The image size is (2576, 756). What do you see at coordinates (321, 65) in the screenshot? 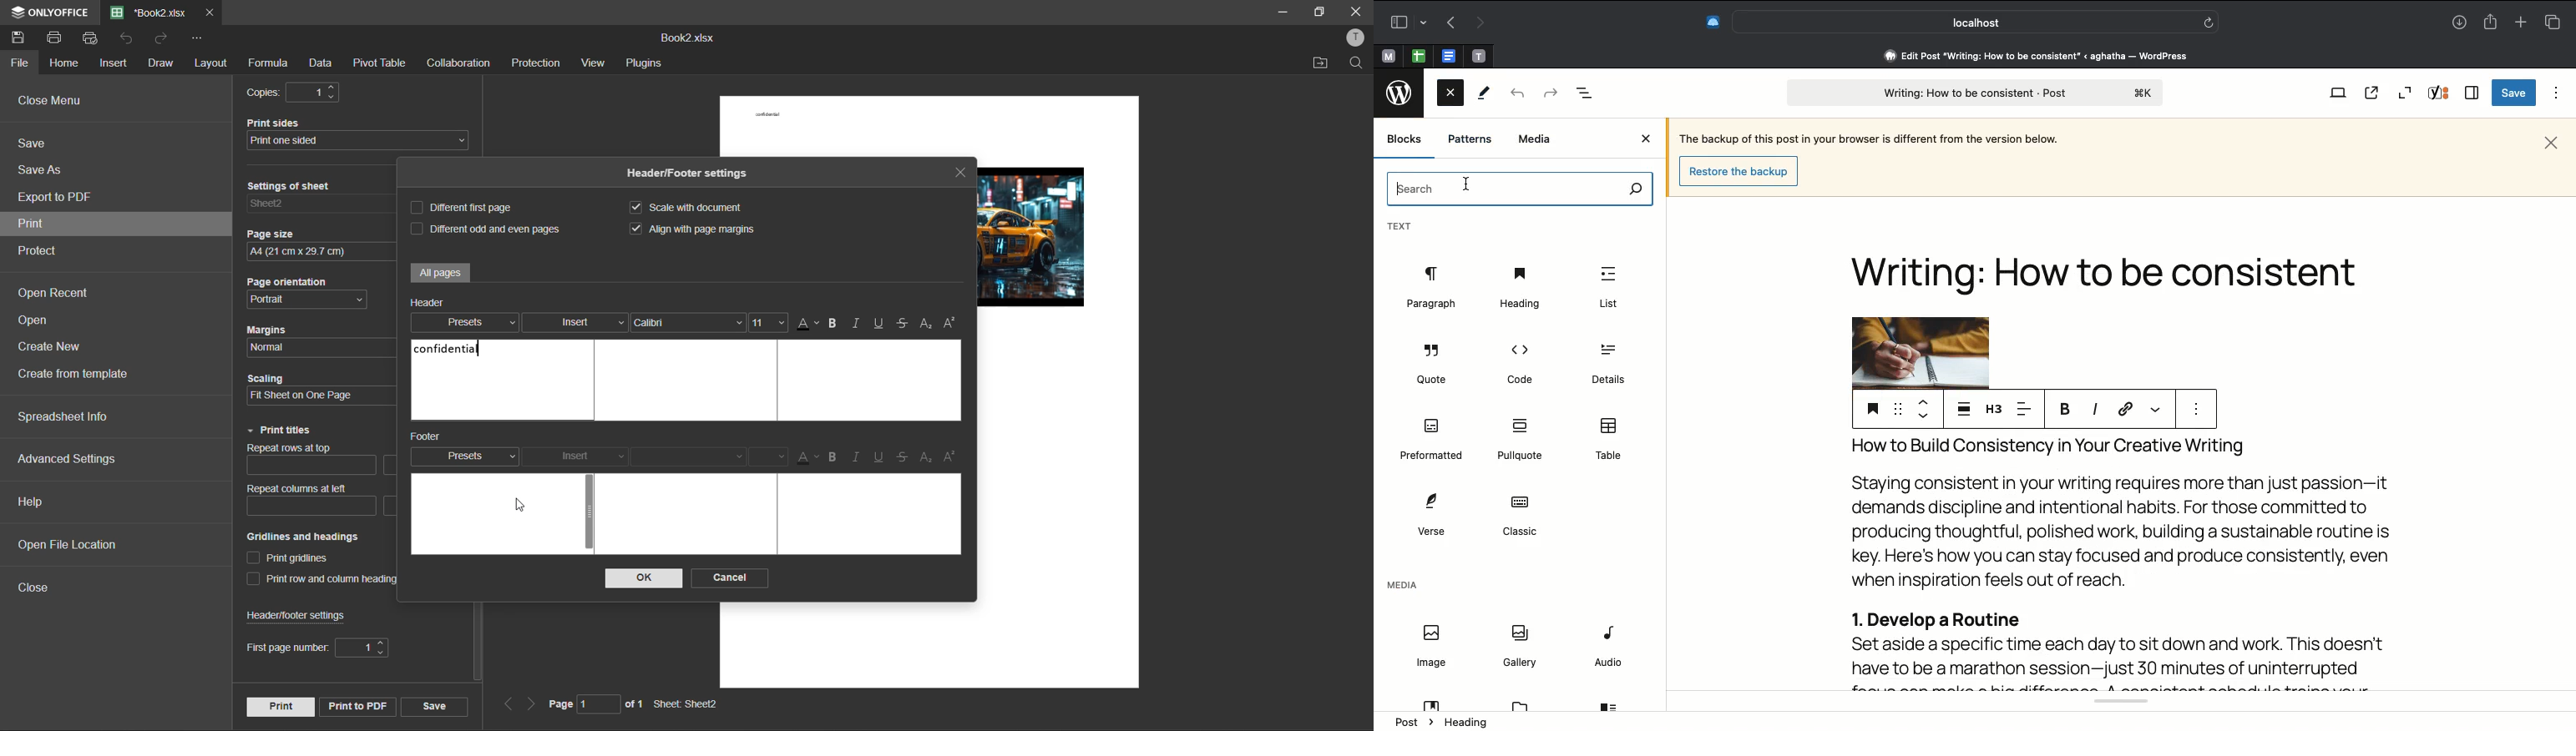
I see `data` at bounding box center [321, 65].